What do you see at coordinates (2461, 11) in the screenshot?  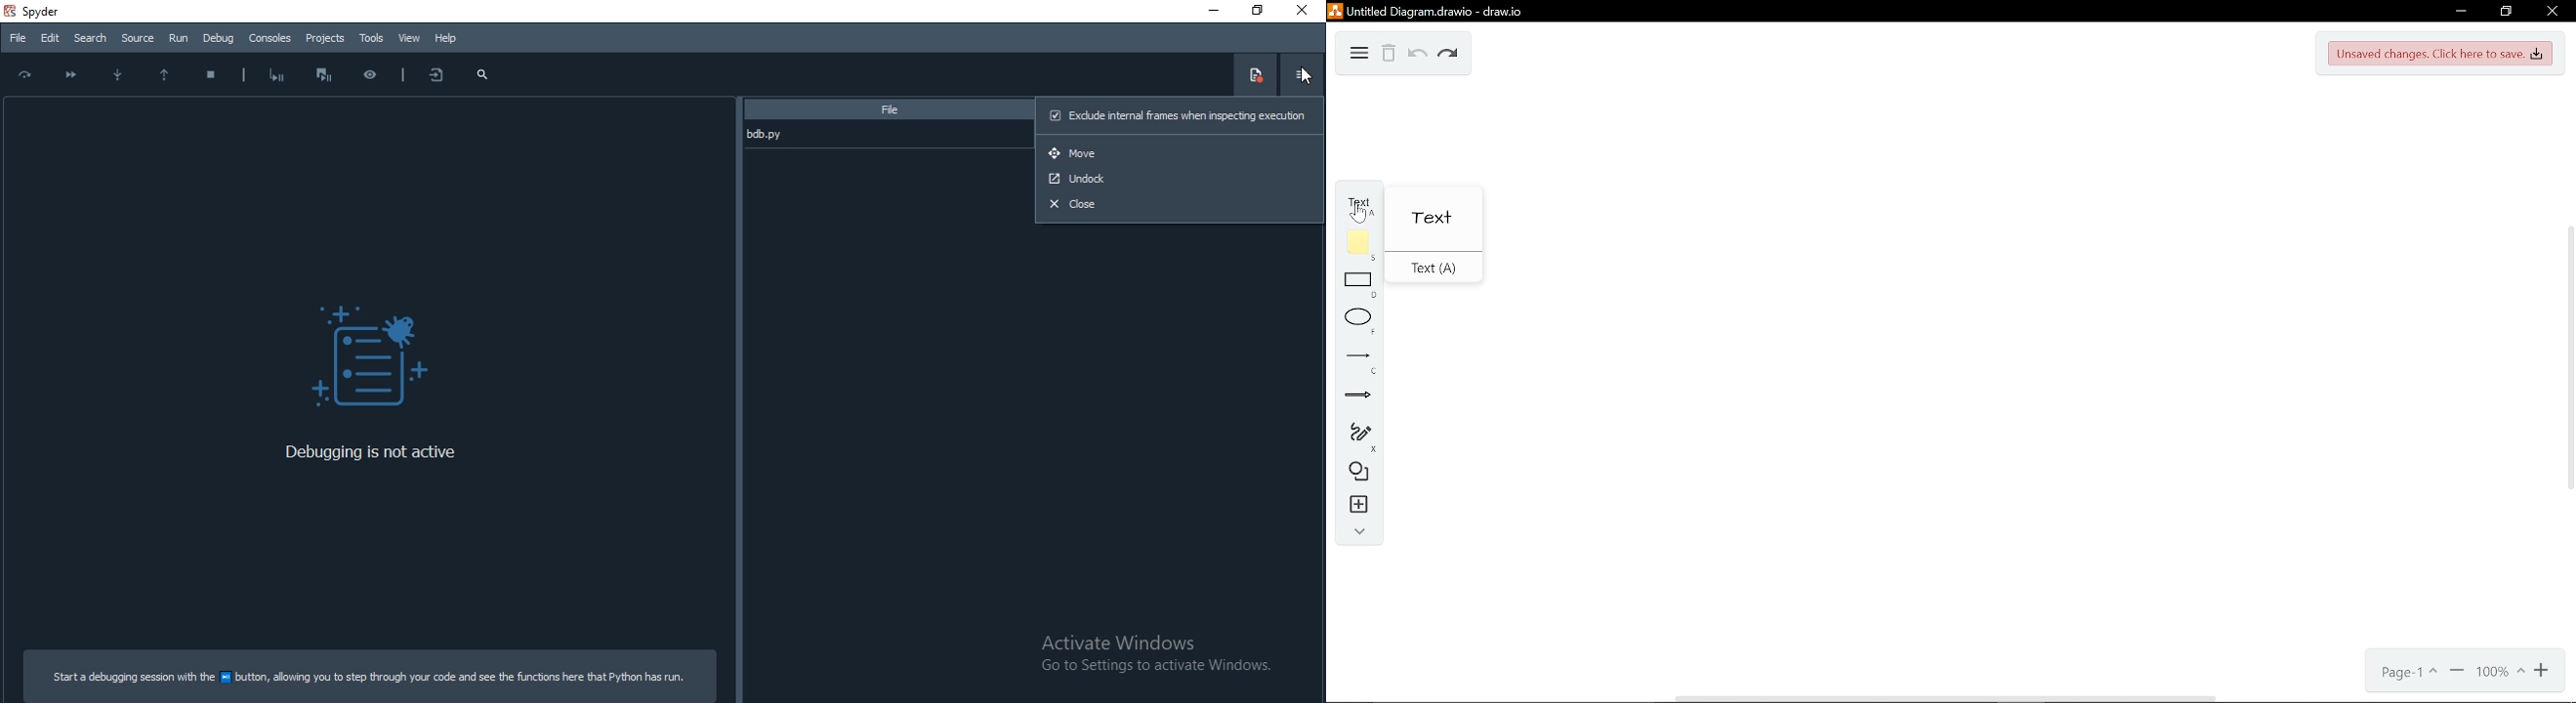 I see `Minimize` at bounding box center [2461, 11].